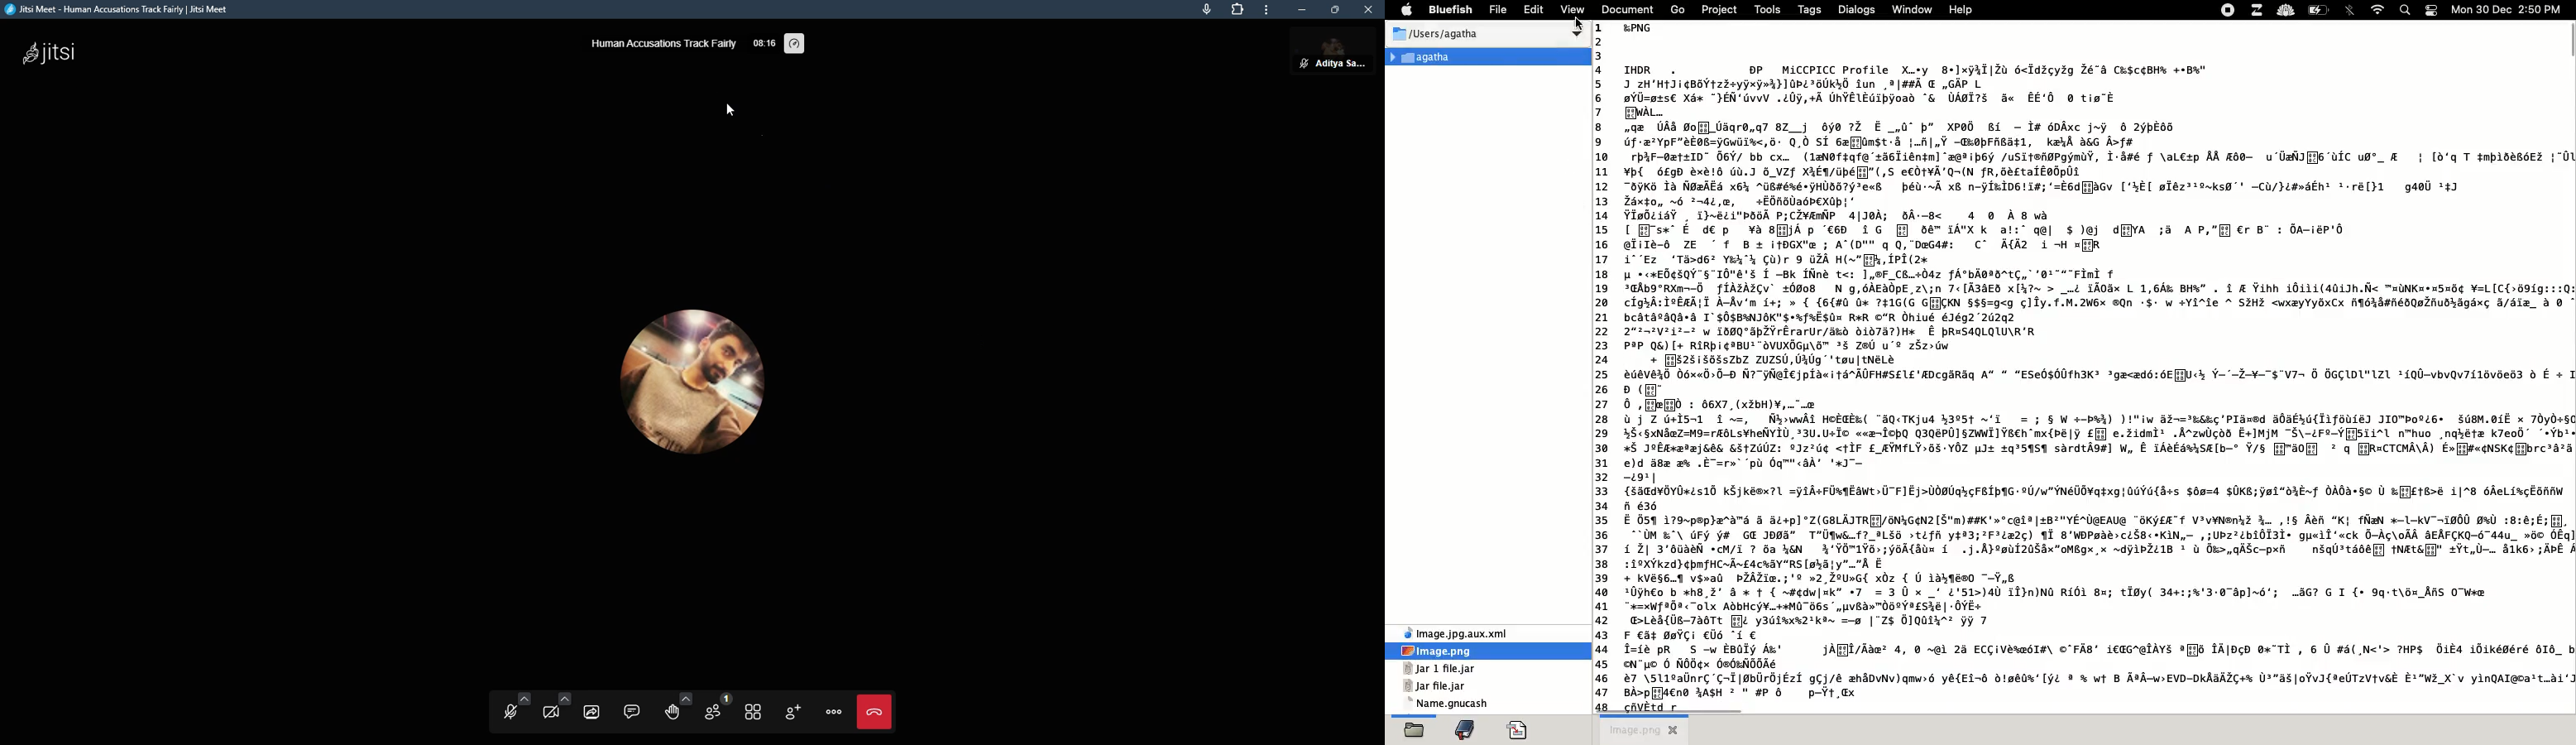 The width and height of the screenshot is (2576, 756). I want to click on microphone, so click(517, 706).